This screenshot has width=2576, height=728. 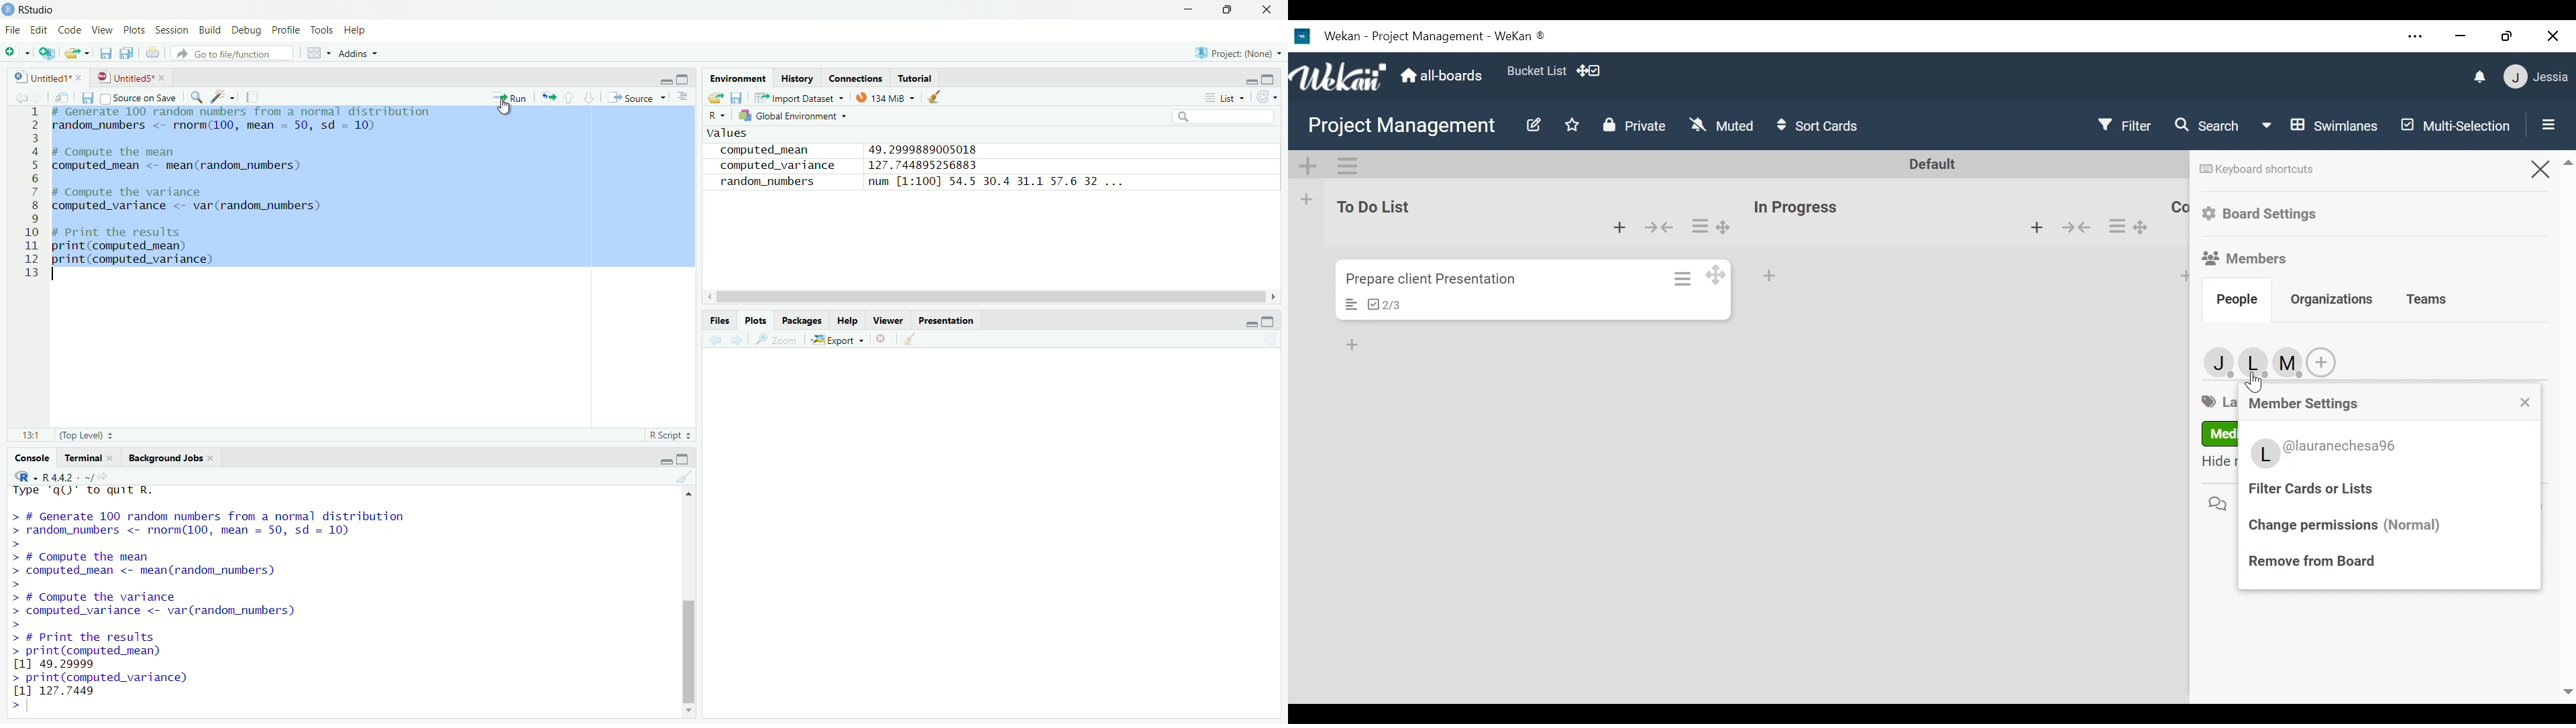 What do you see at coordinates (916, 78) in the screenshot?
I see `tutorial` at bounding box center [916, 78].